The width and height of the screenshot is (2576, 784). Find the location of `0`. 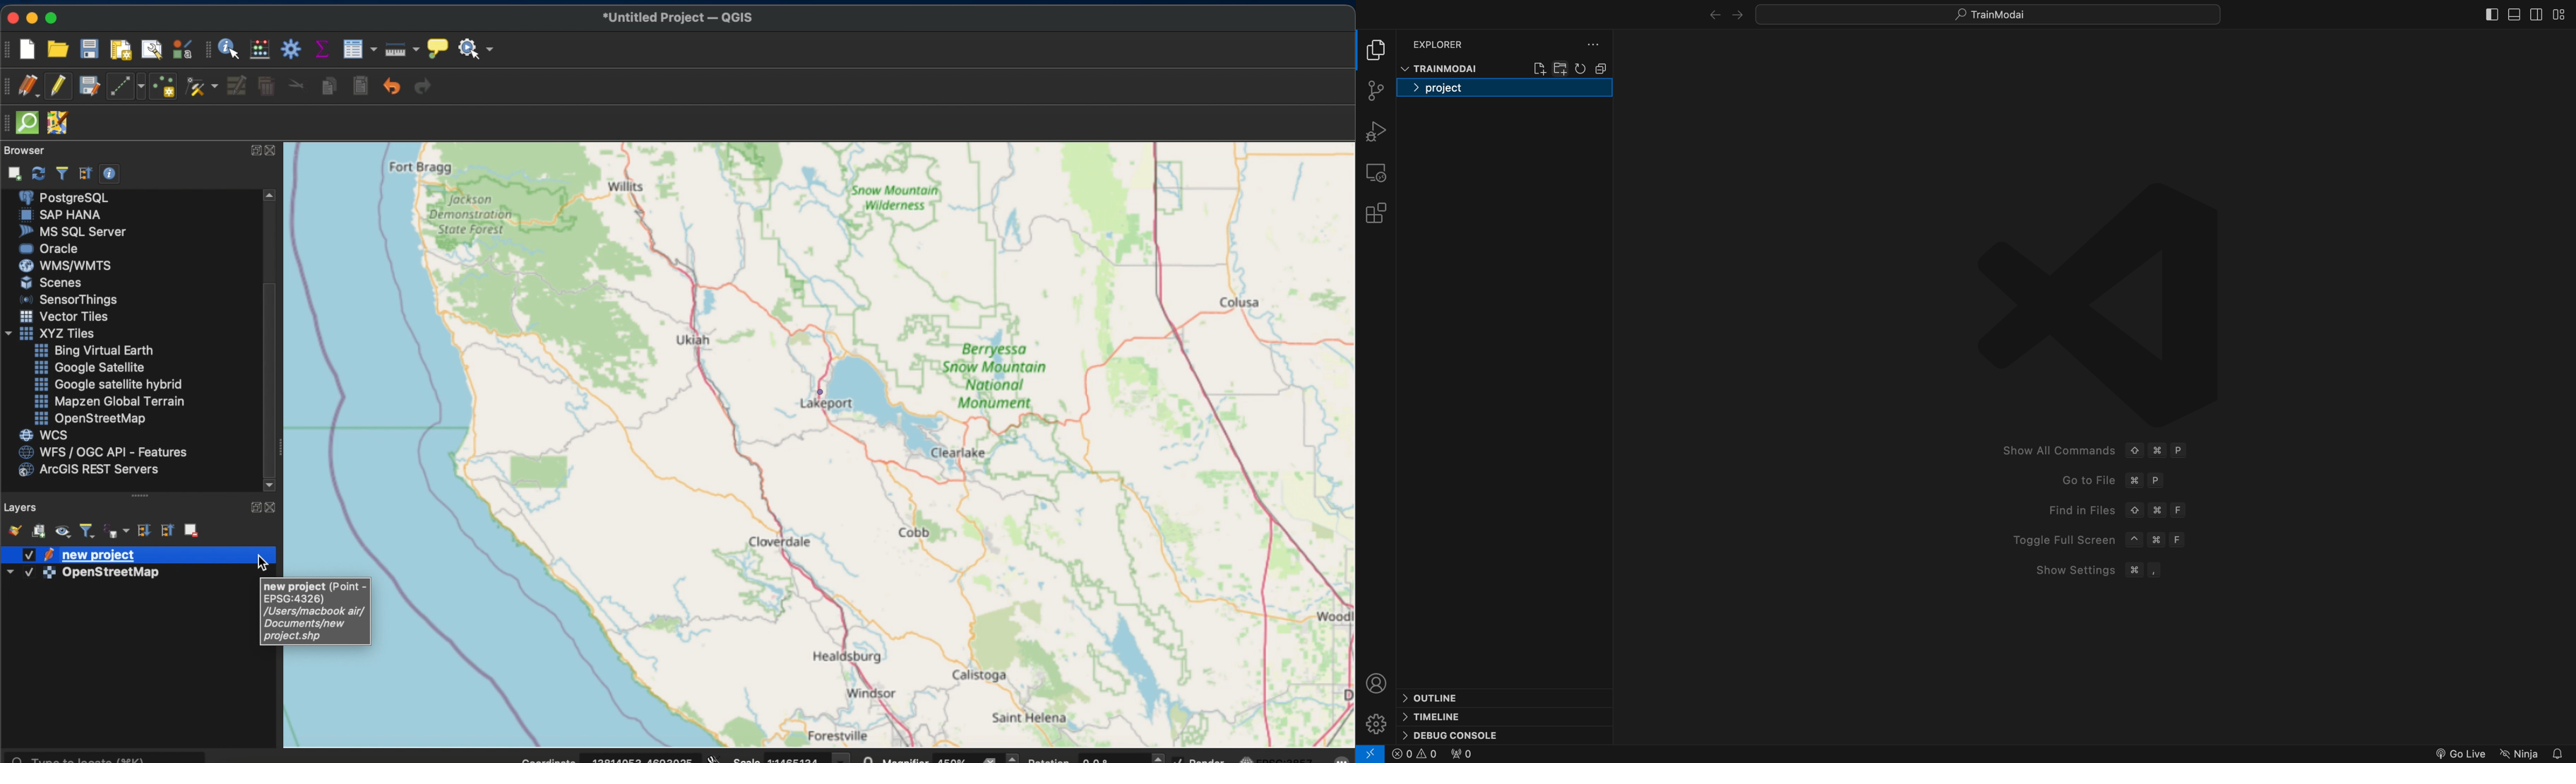

0 is located at coordinates (1460, 754).